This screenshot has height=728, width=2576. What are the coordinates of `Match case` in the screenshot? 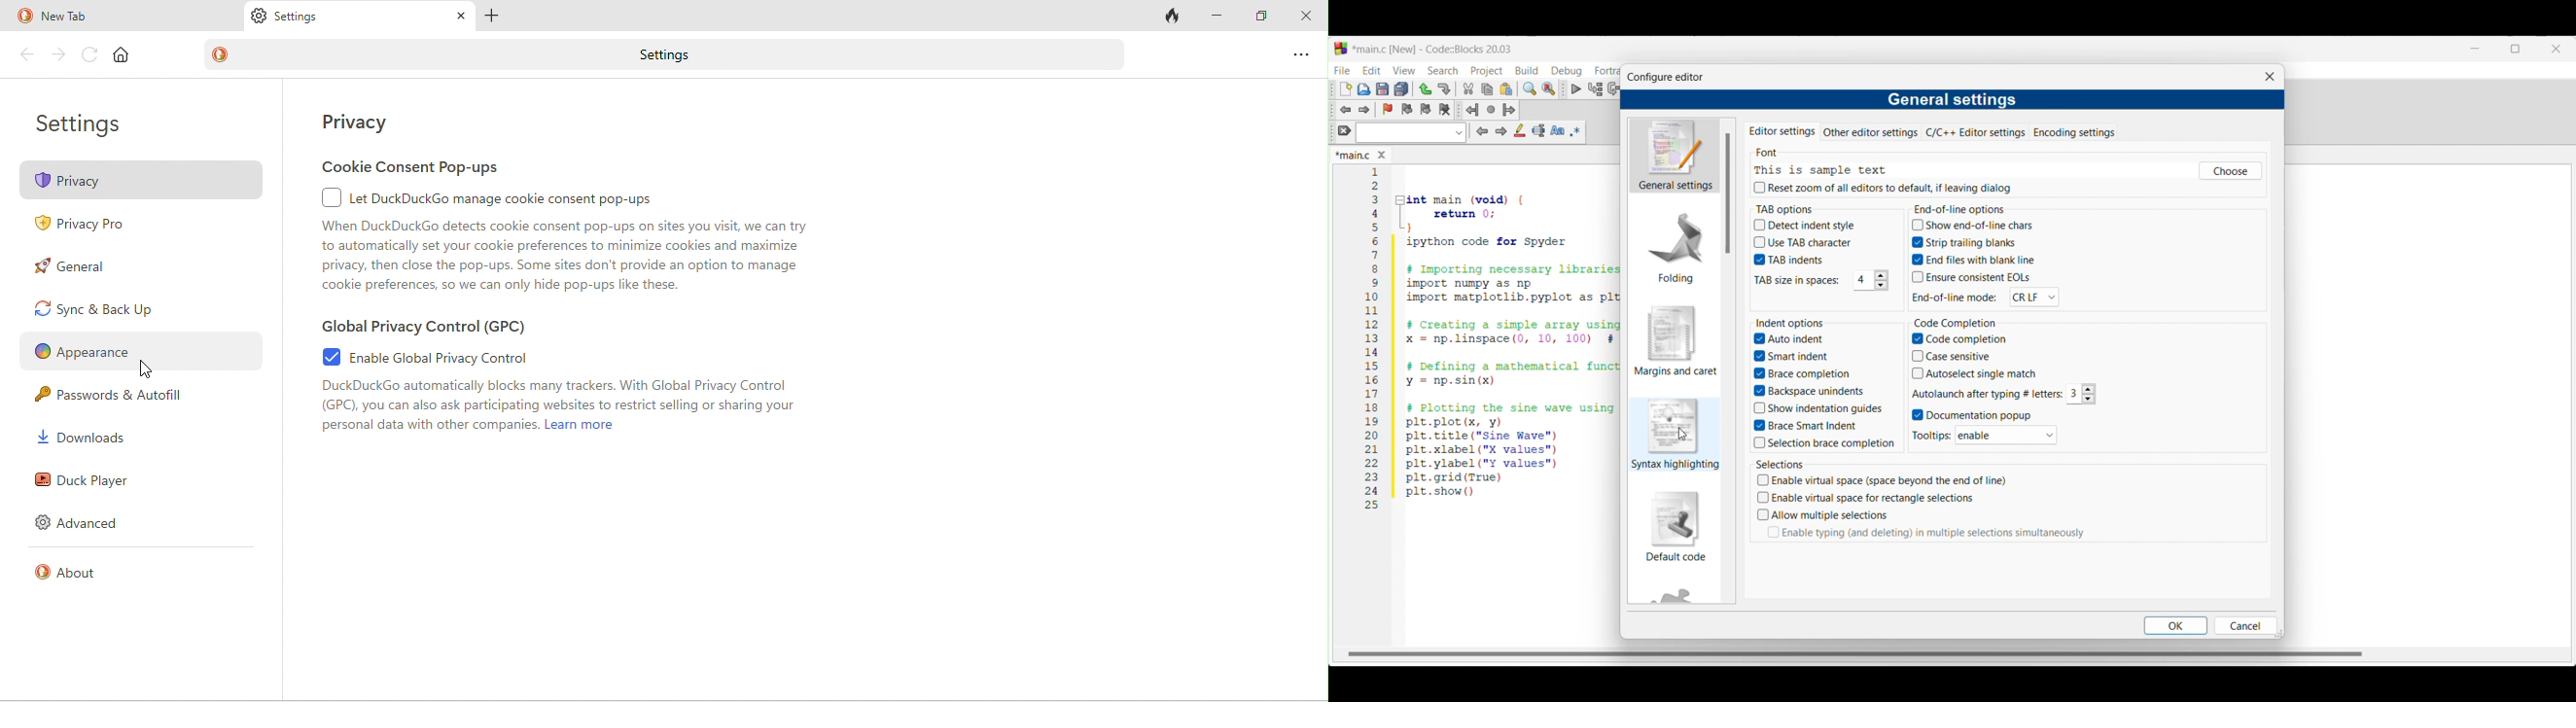 It's located at (1557, 130).